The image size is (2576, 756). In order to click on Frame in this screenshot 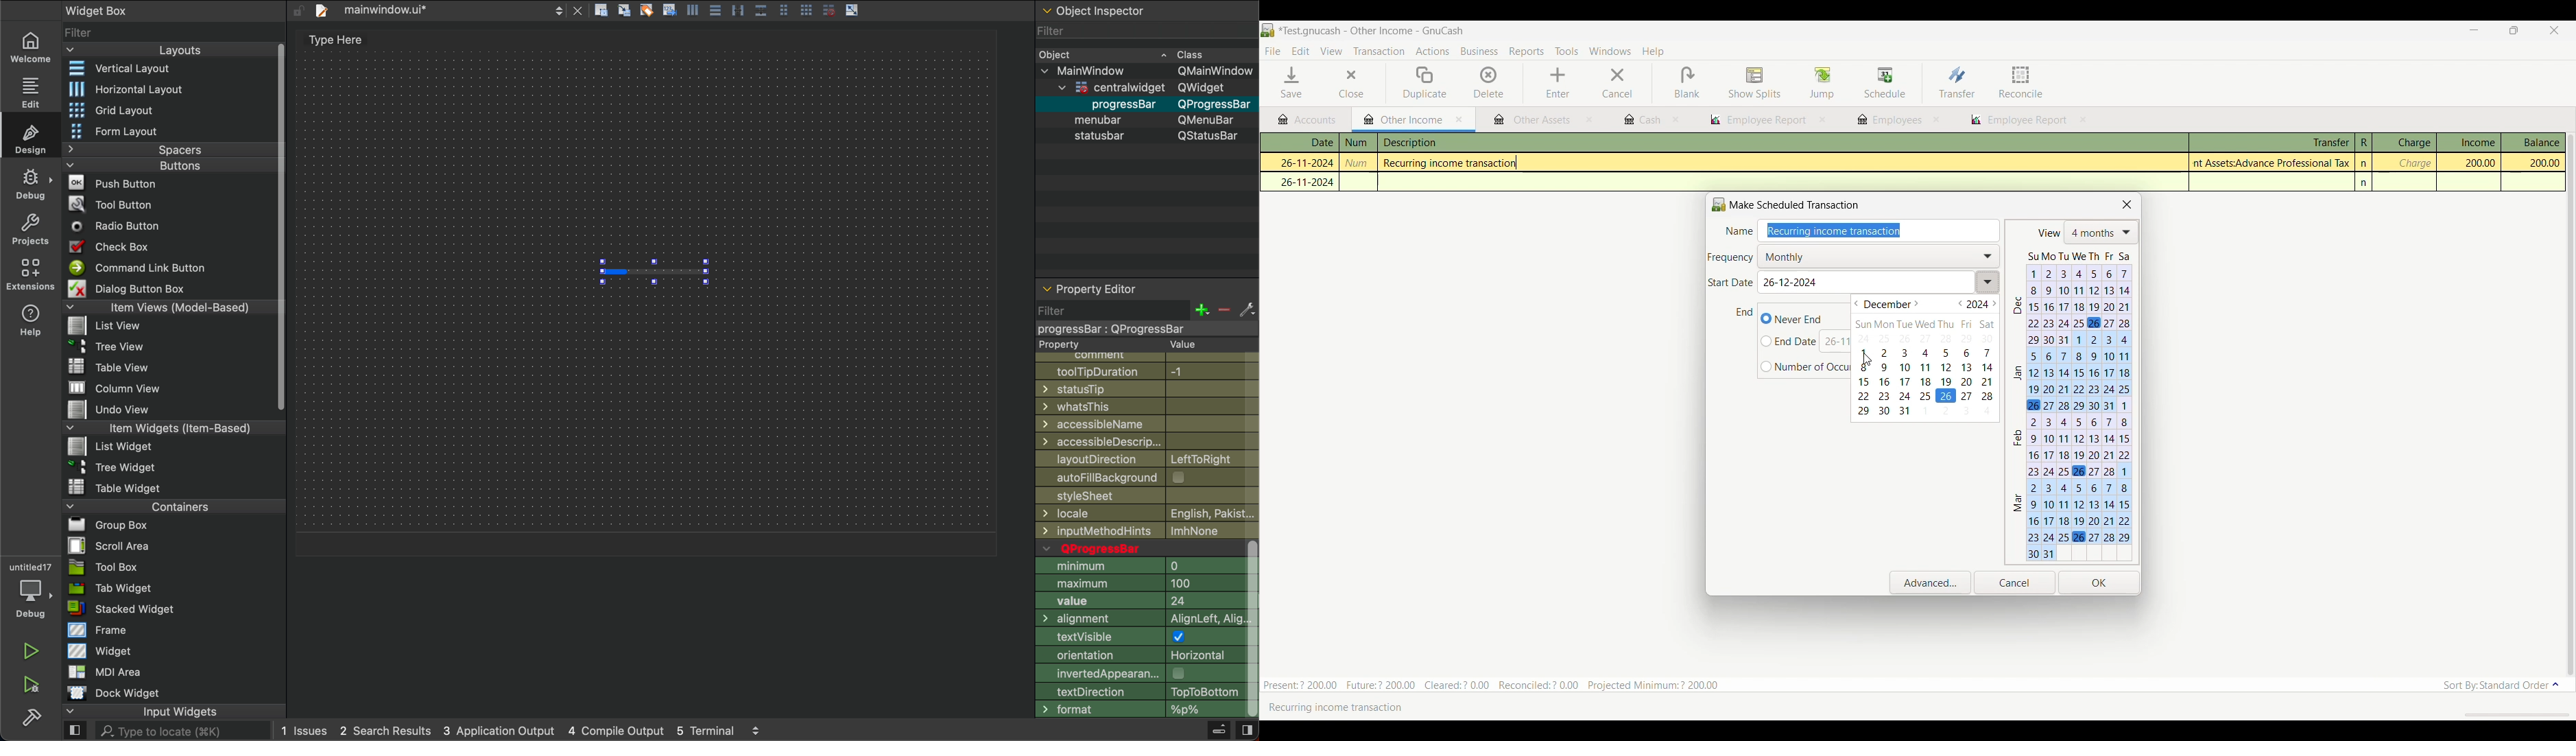, I will do `click(99, 629)`.